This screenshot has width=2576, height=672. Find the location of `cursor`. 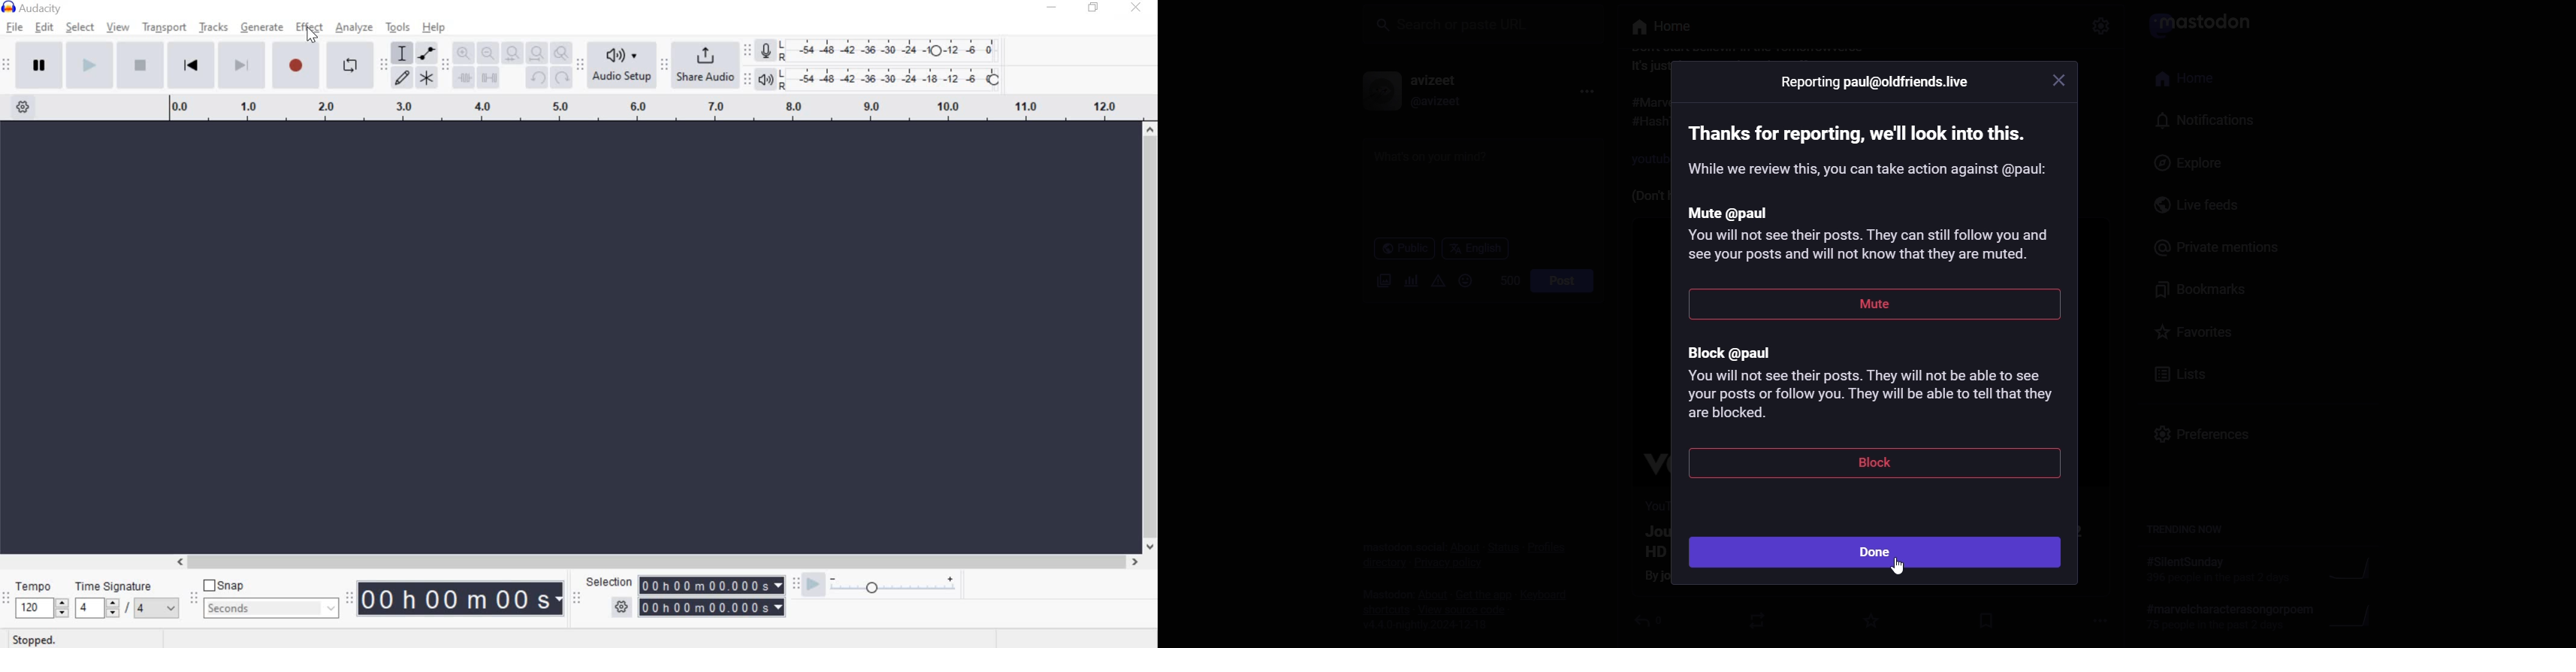

cursor is located at coordinates (310, 36).